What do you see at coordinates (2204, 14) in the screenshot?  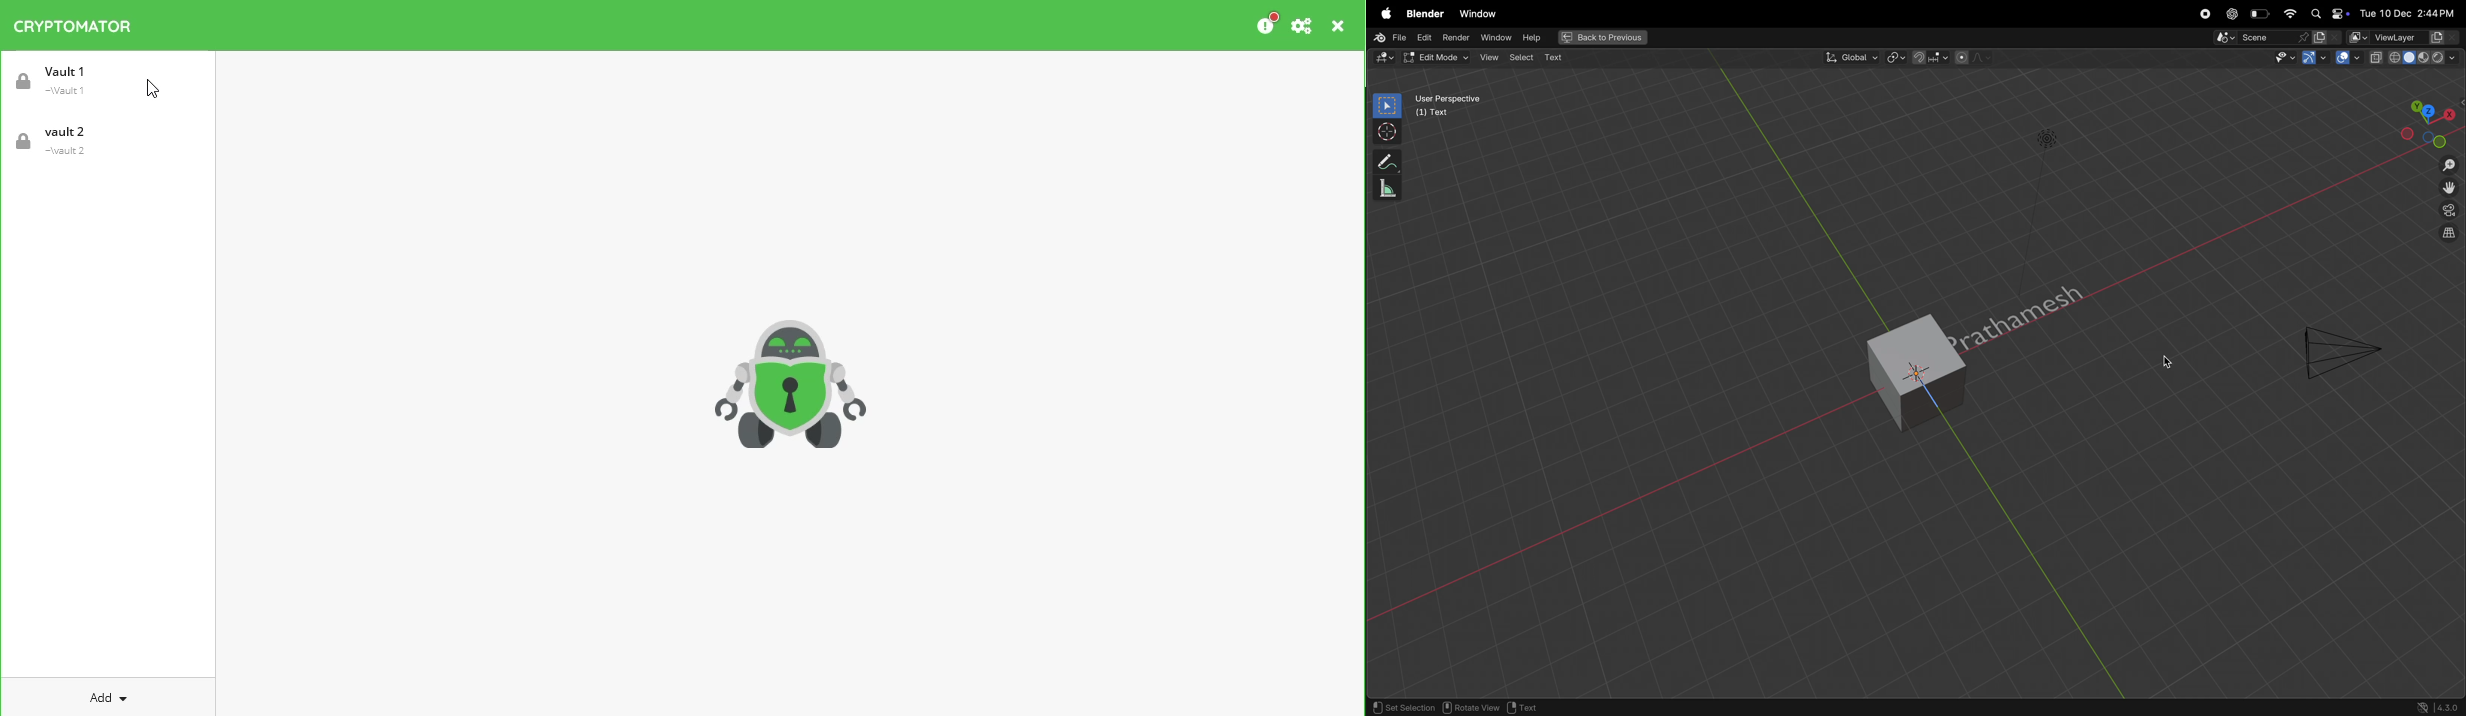 I see `record` at bounding box center [2204, 14].